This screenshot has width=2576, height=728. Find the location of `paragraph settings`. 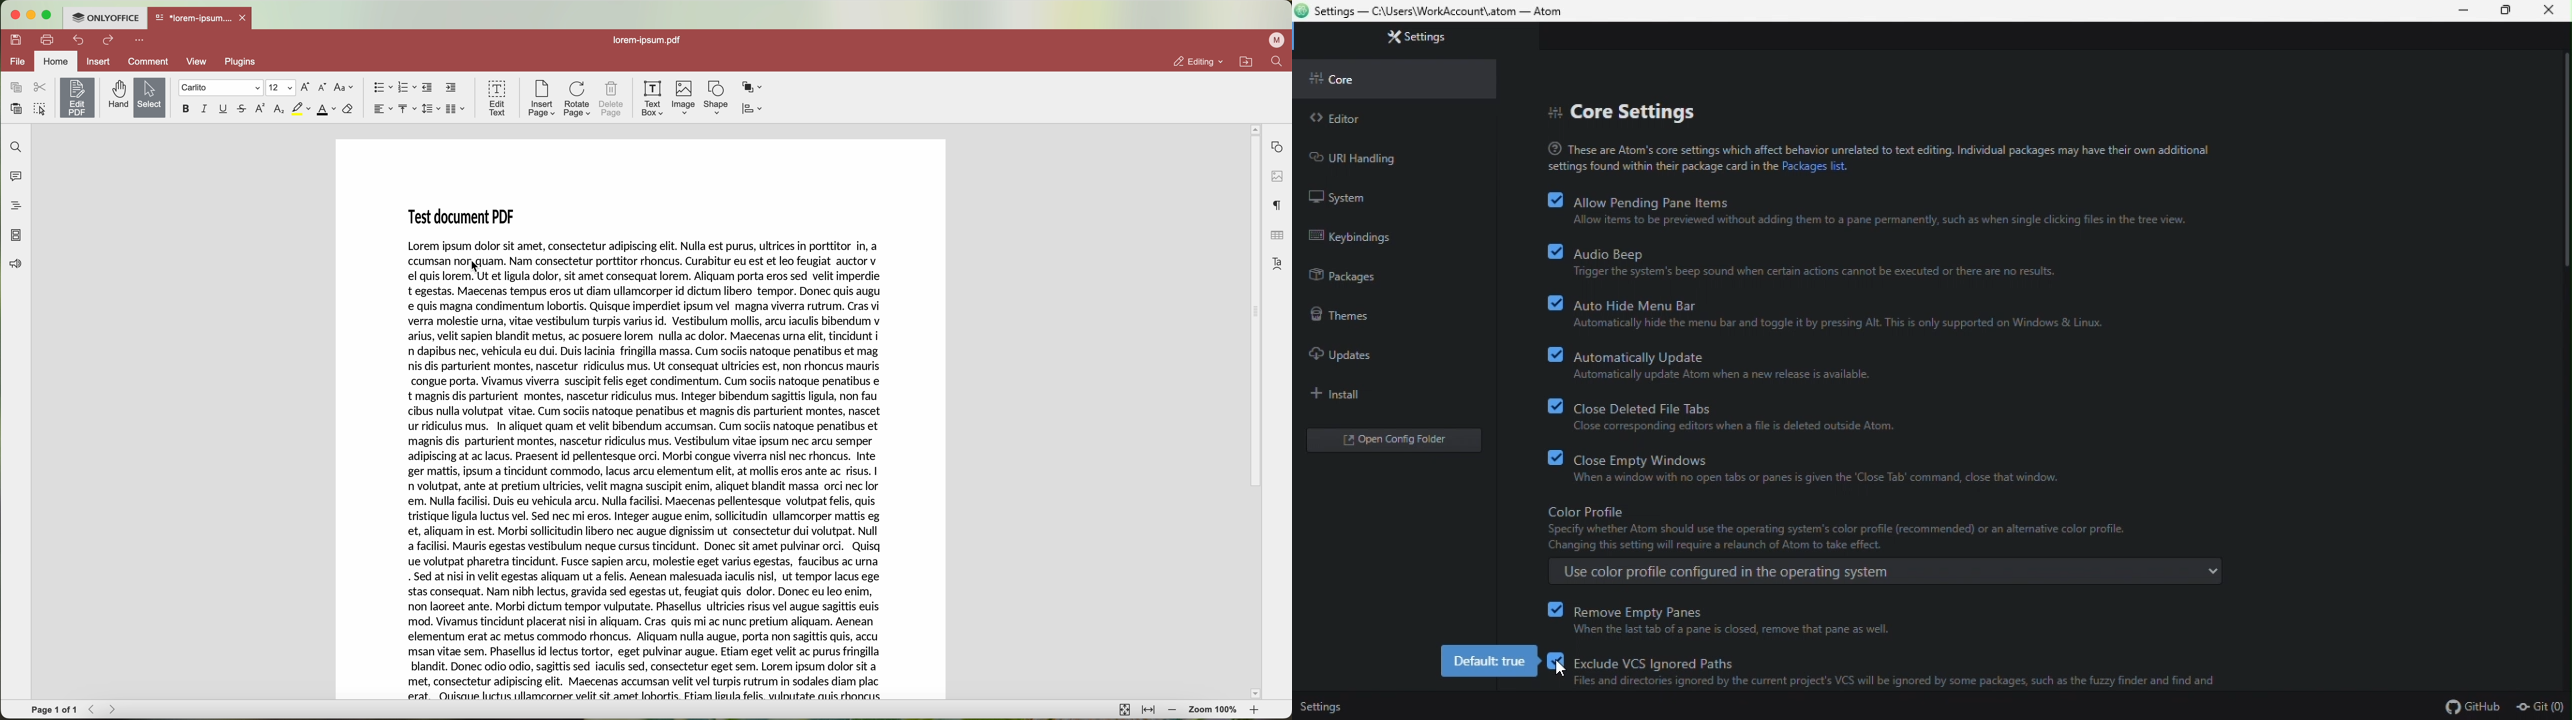

paragraph settings is located at coordinates (1278, 205).